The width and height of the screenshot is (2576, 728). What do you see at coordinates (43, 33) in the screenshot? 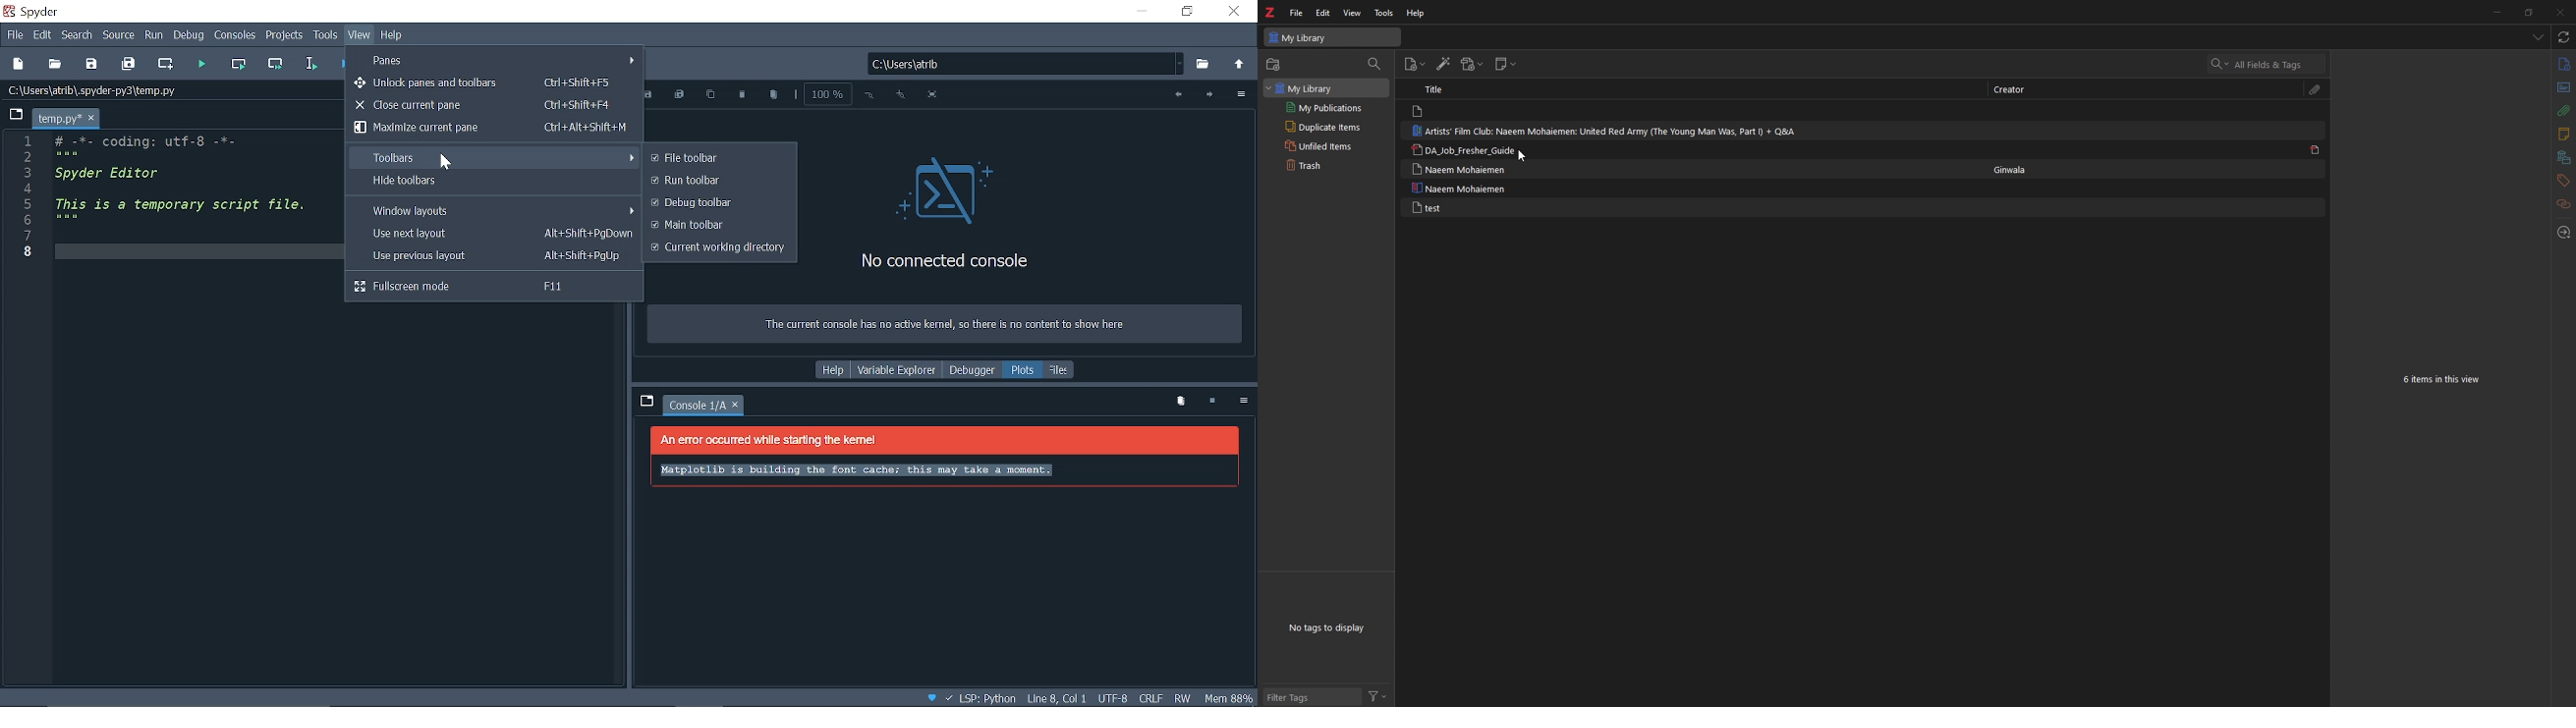
I see `Edit` at bounding box center [43, 33].